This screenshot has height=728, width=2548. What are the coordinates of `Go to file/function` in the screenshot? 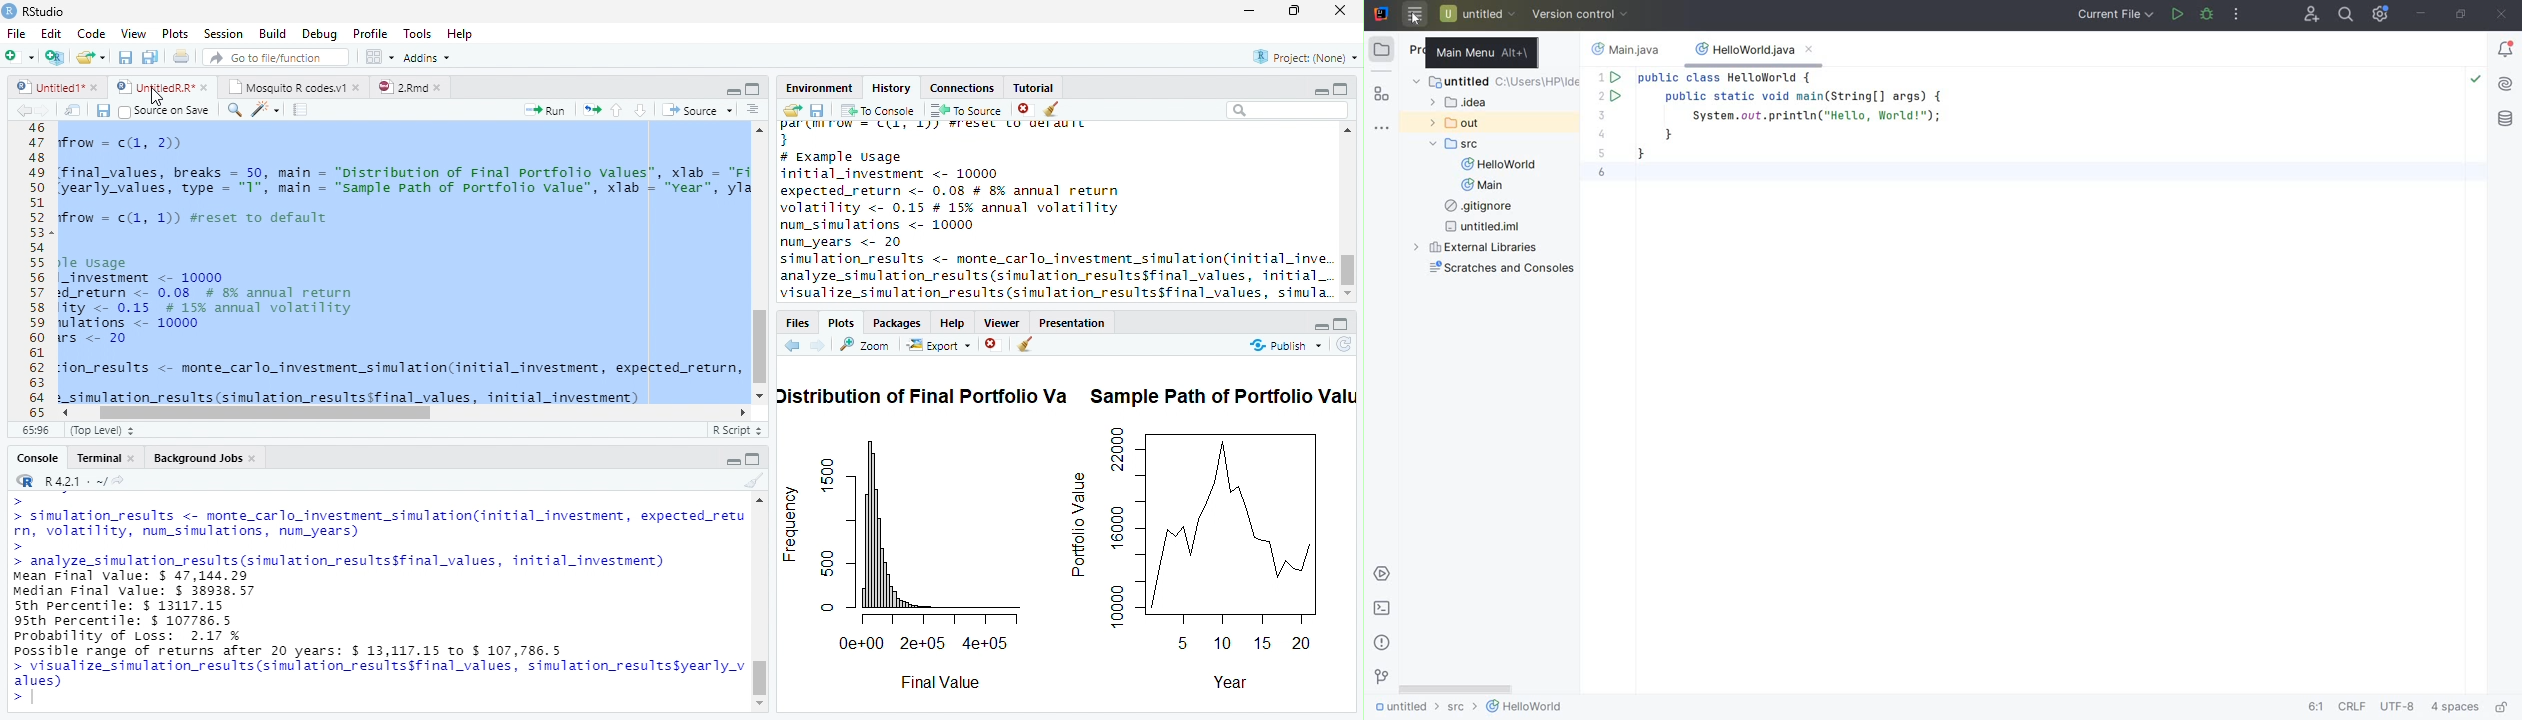 It's located at (274, 57).